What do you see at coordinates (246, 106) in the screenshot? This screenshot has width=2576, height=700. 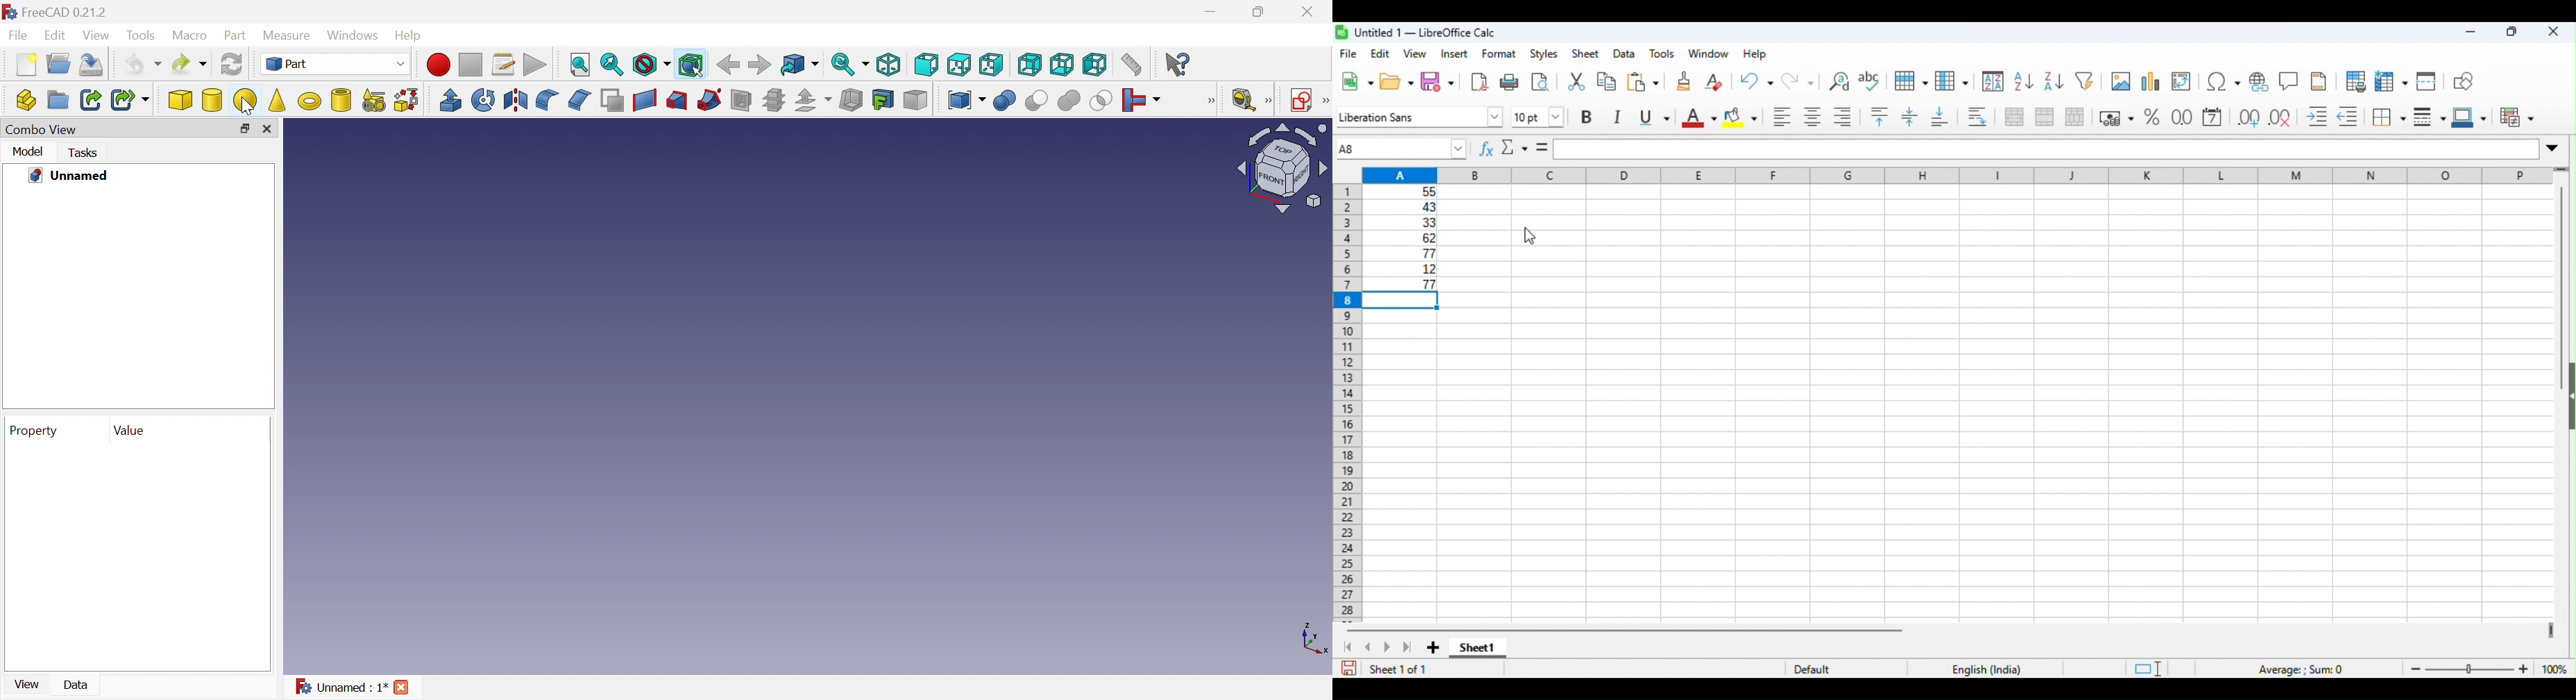 I see `cursor` at bounding box center [246, 106].